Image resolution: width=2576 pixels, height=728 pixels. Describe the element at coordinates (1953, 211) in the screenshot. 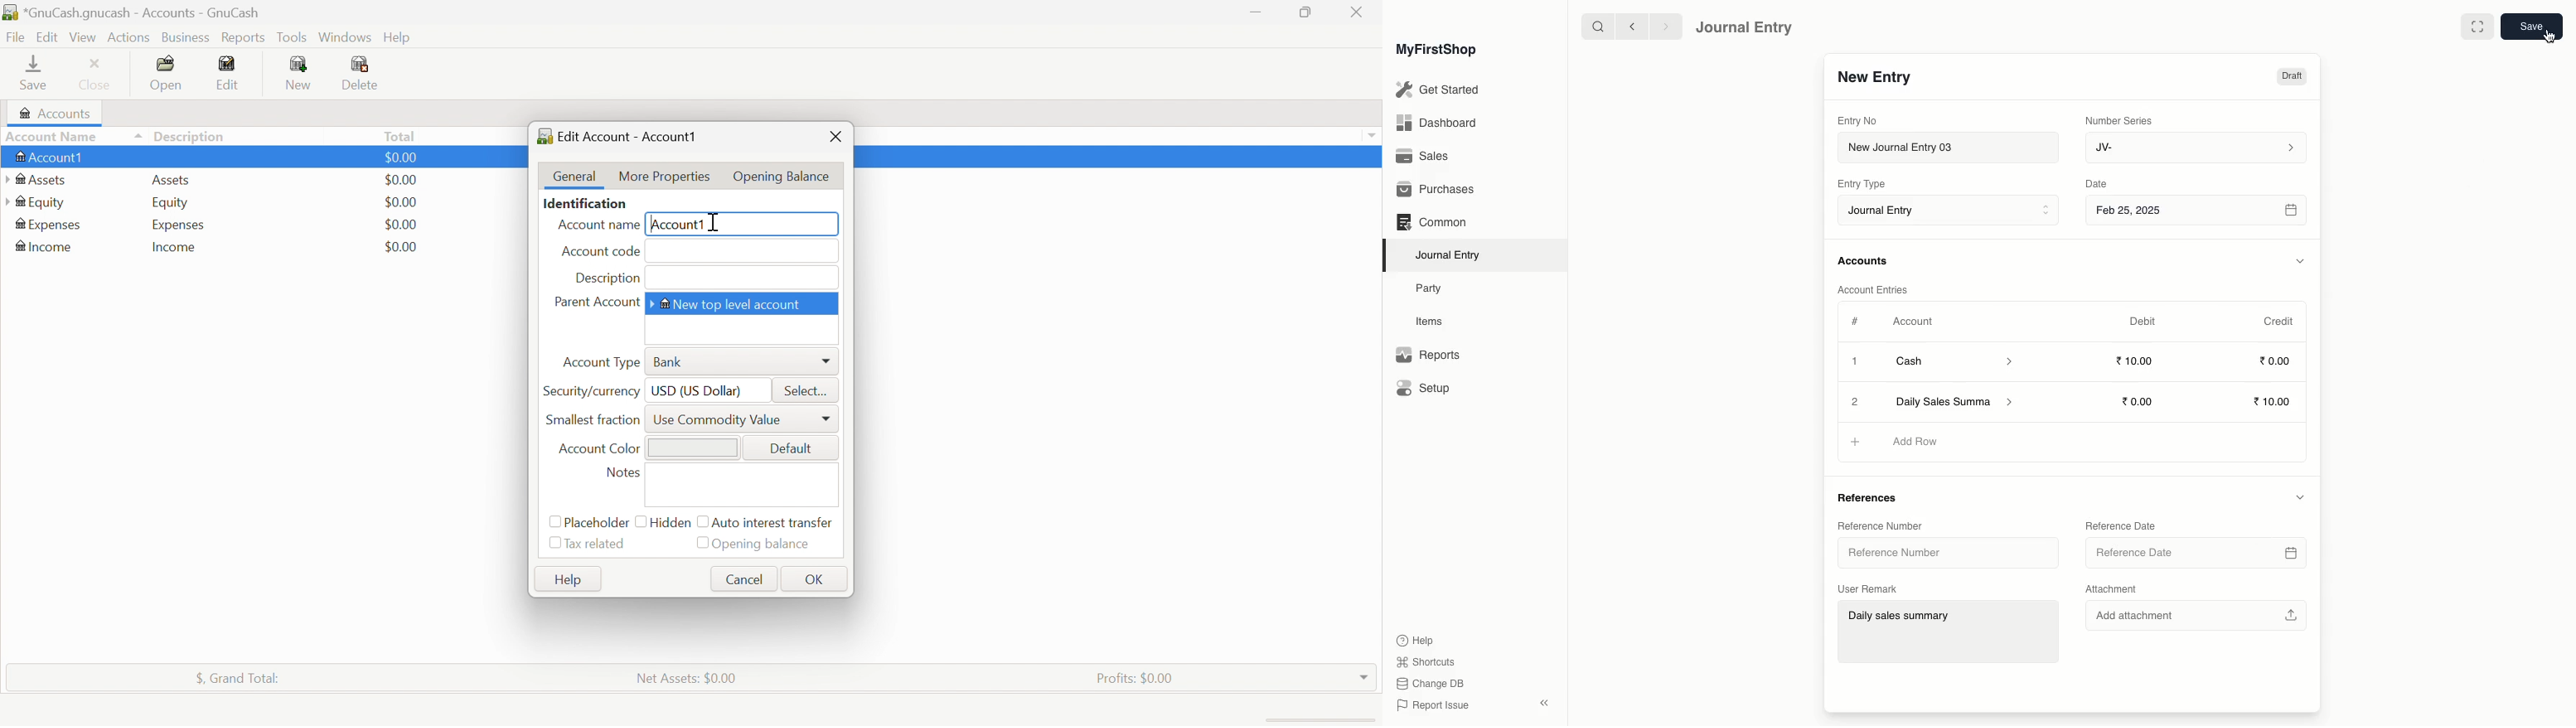

I see `Journal Entry` at that location.